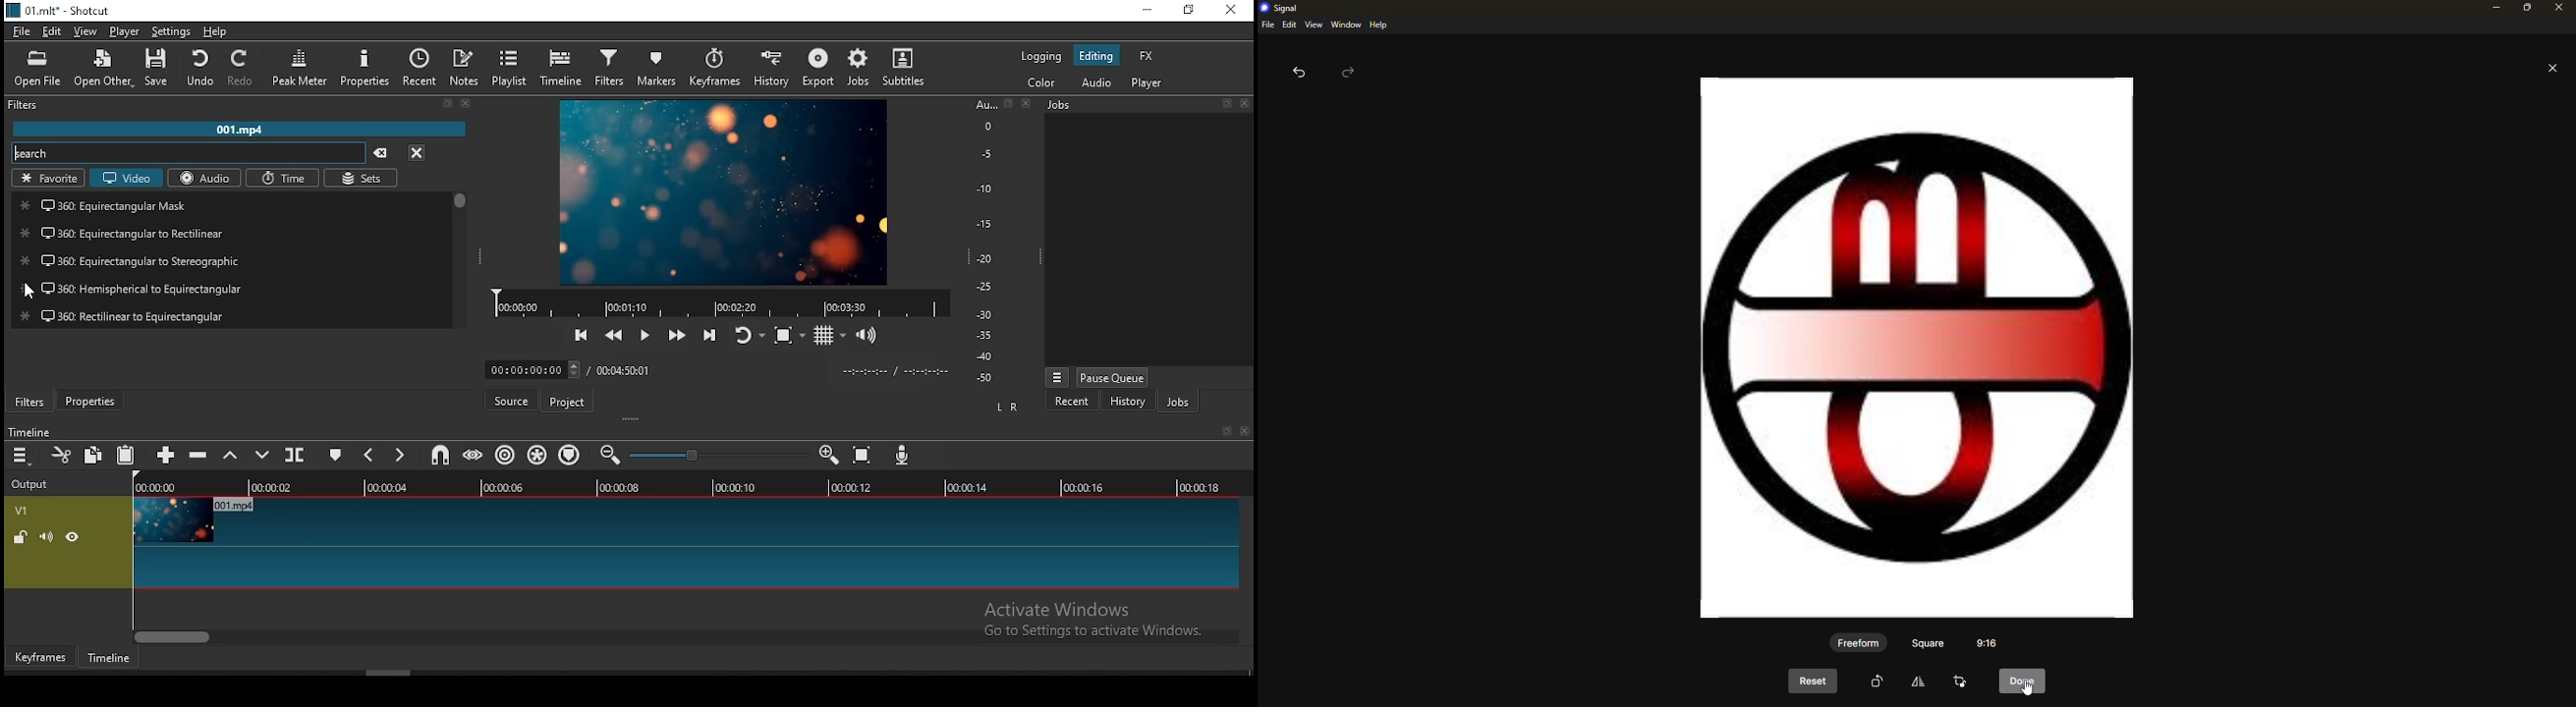  Describe the element at coordinates (1097, 54) in the screenshot. I see `editing` at that location.